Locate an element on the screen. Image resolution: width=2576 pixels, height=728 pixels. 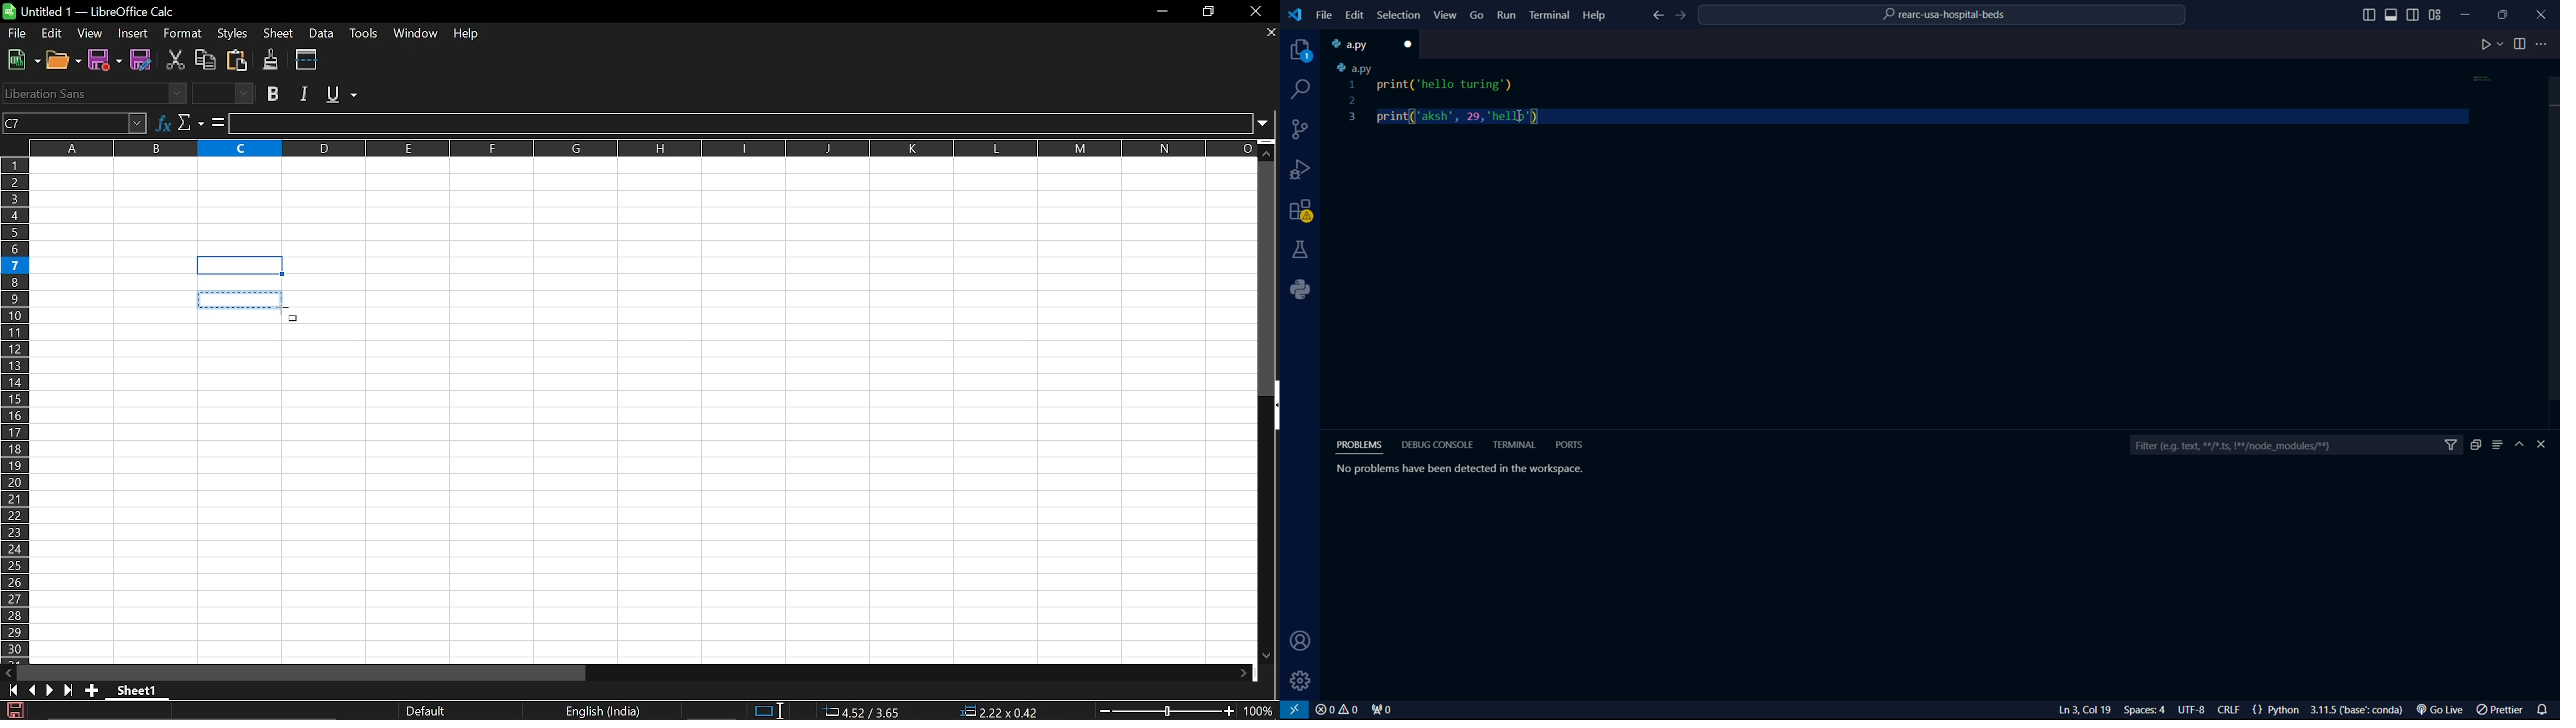
Copy is located at coordinates (205, 60).